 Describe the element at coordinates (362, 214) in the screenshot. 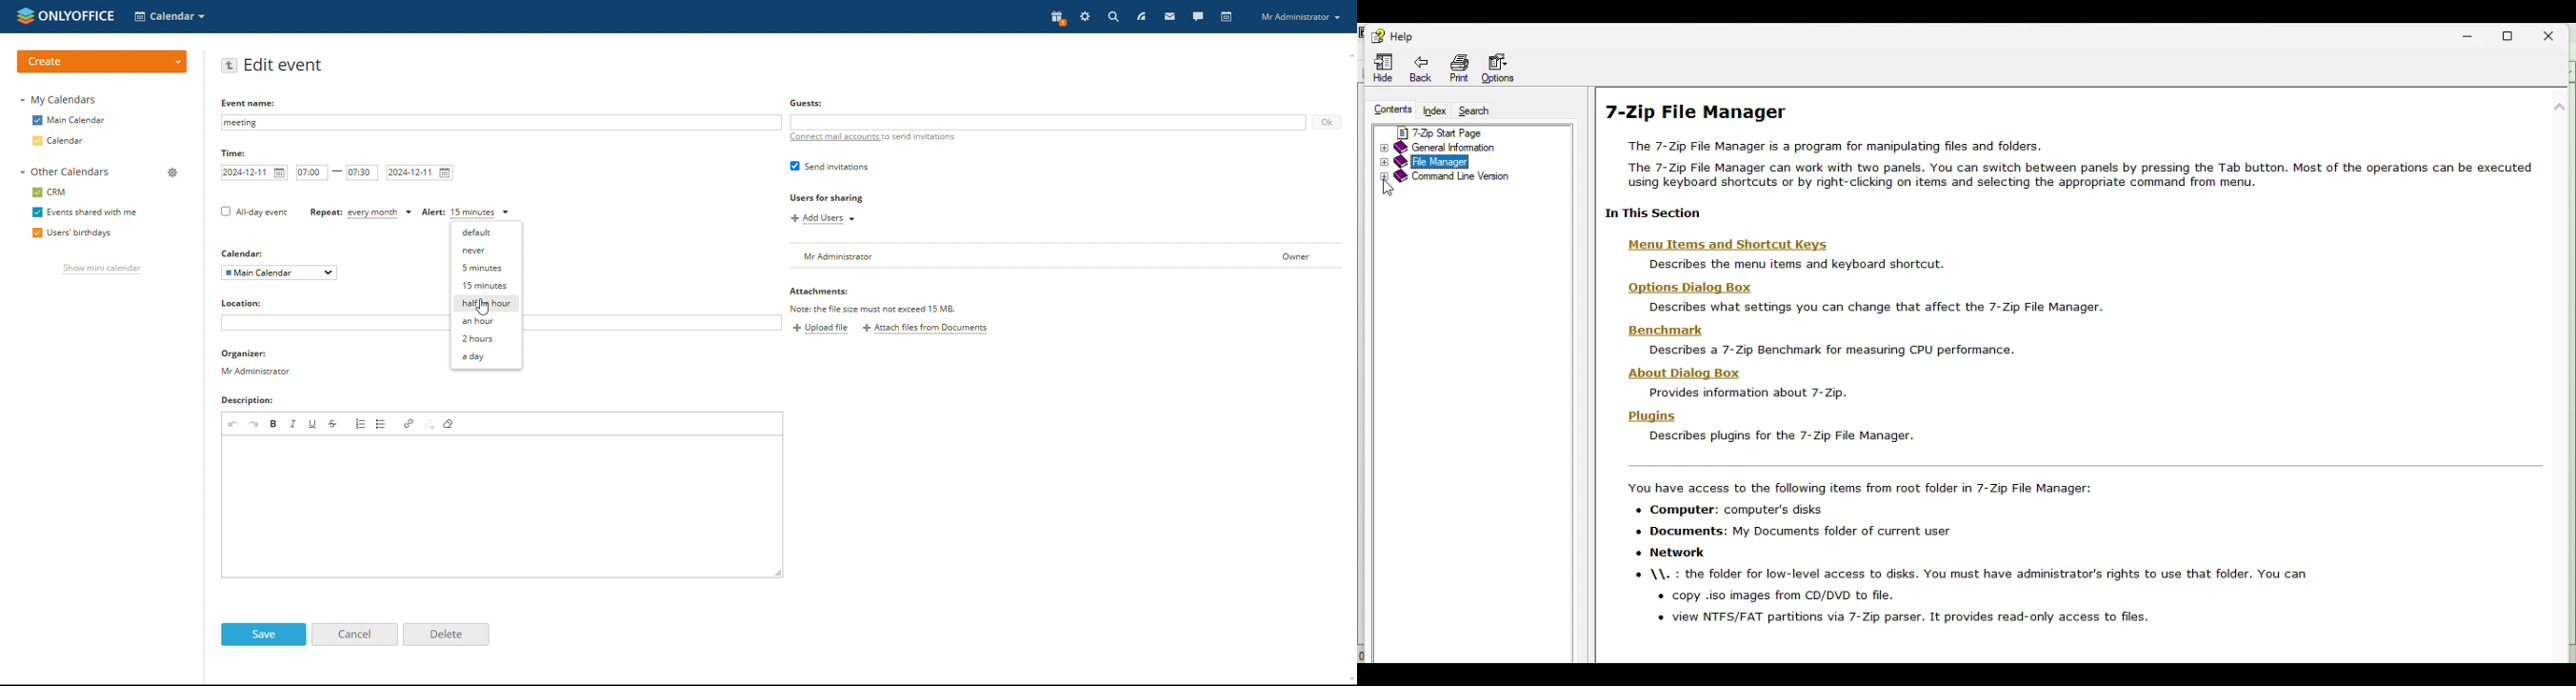

I see `event repetition` at that location.